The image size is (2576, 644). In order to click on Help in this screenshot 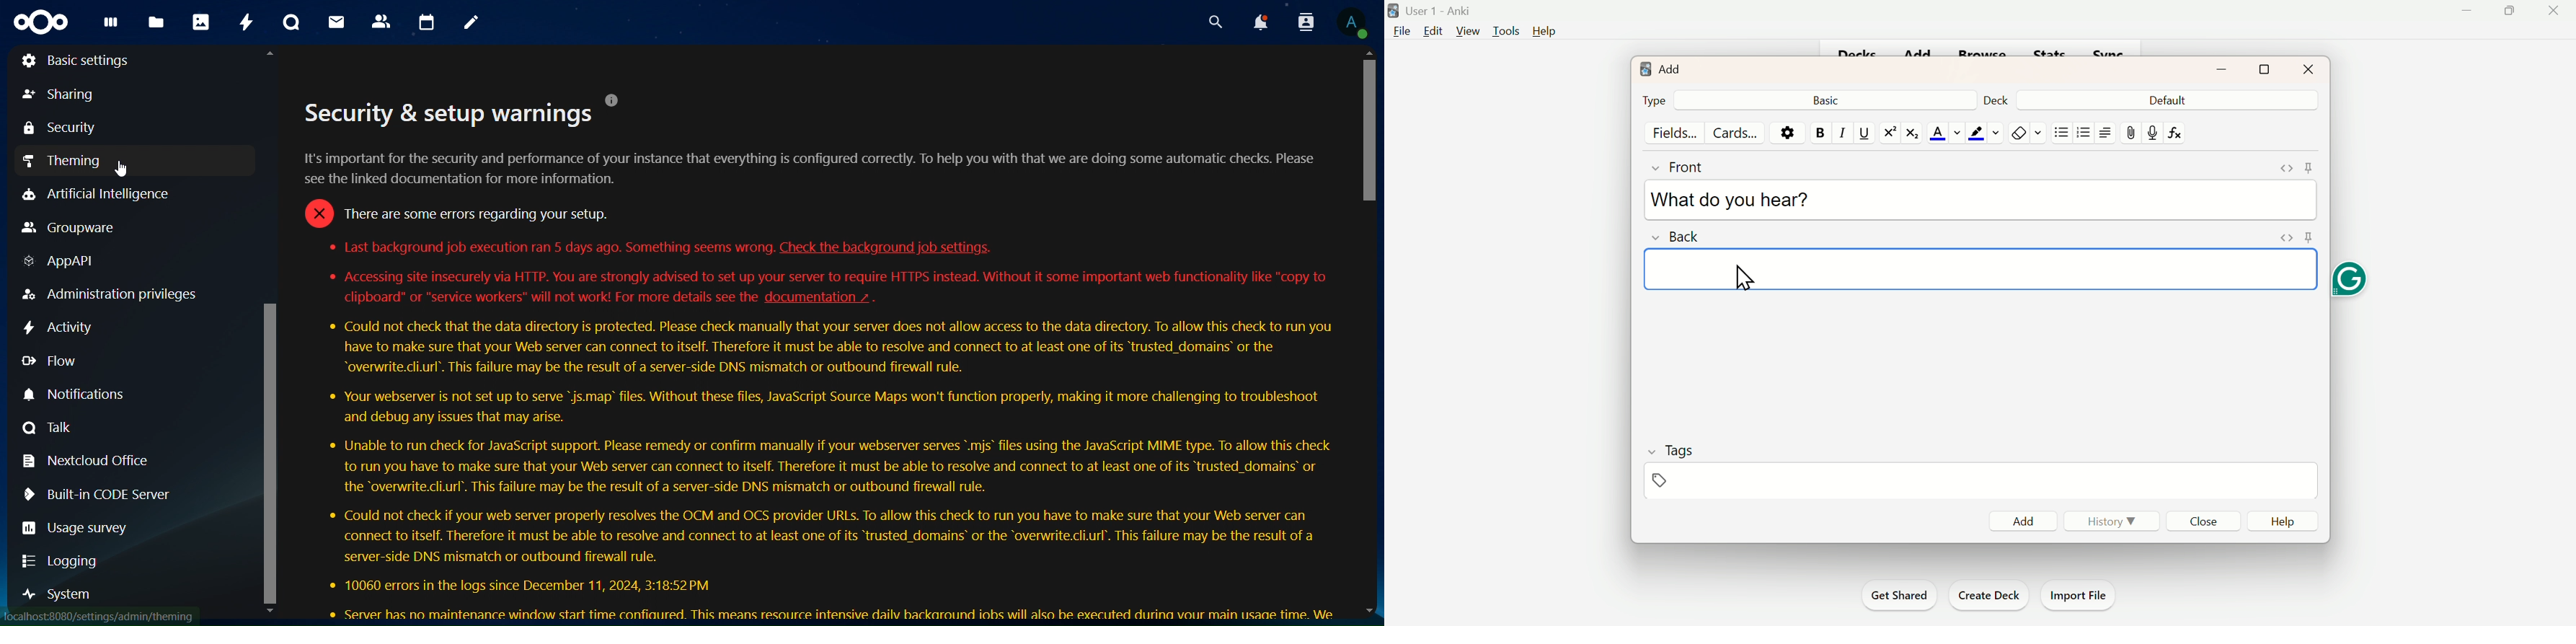, I will do `click(1544, 29)`.